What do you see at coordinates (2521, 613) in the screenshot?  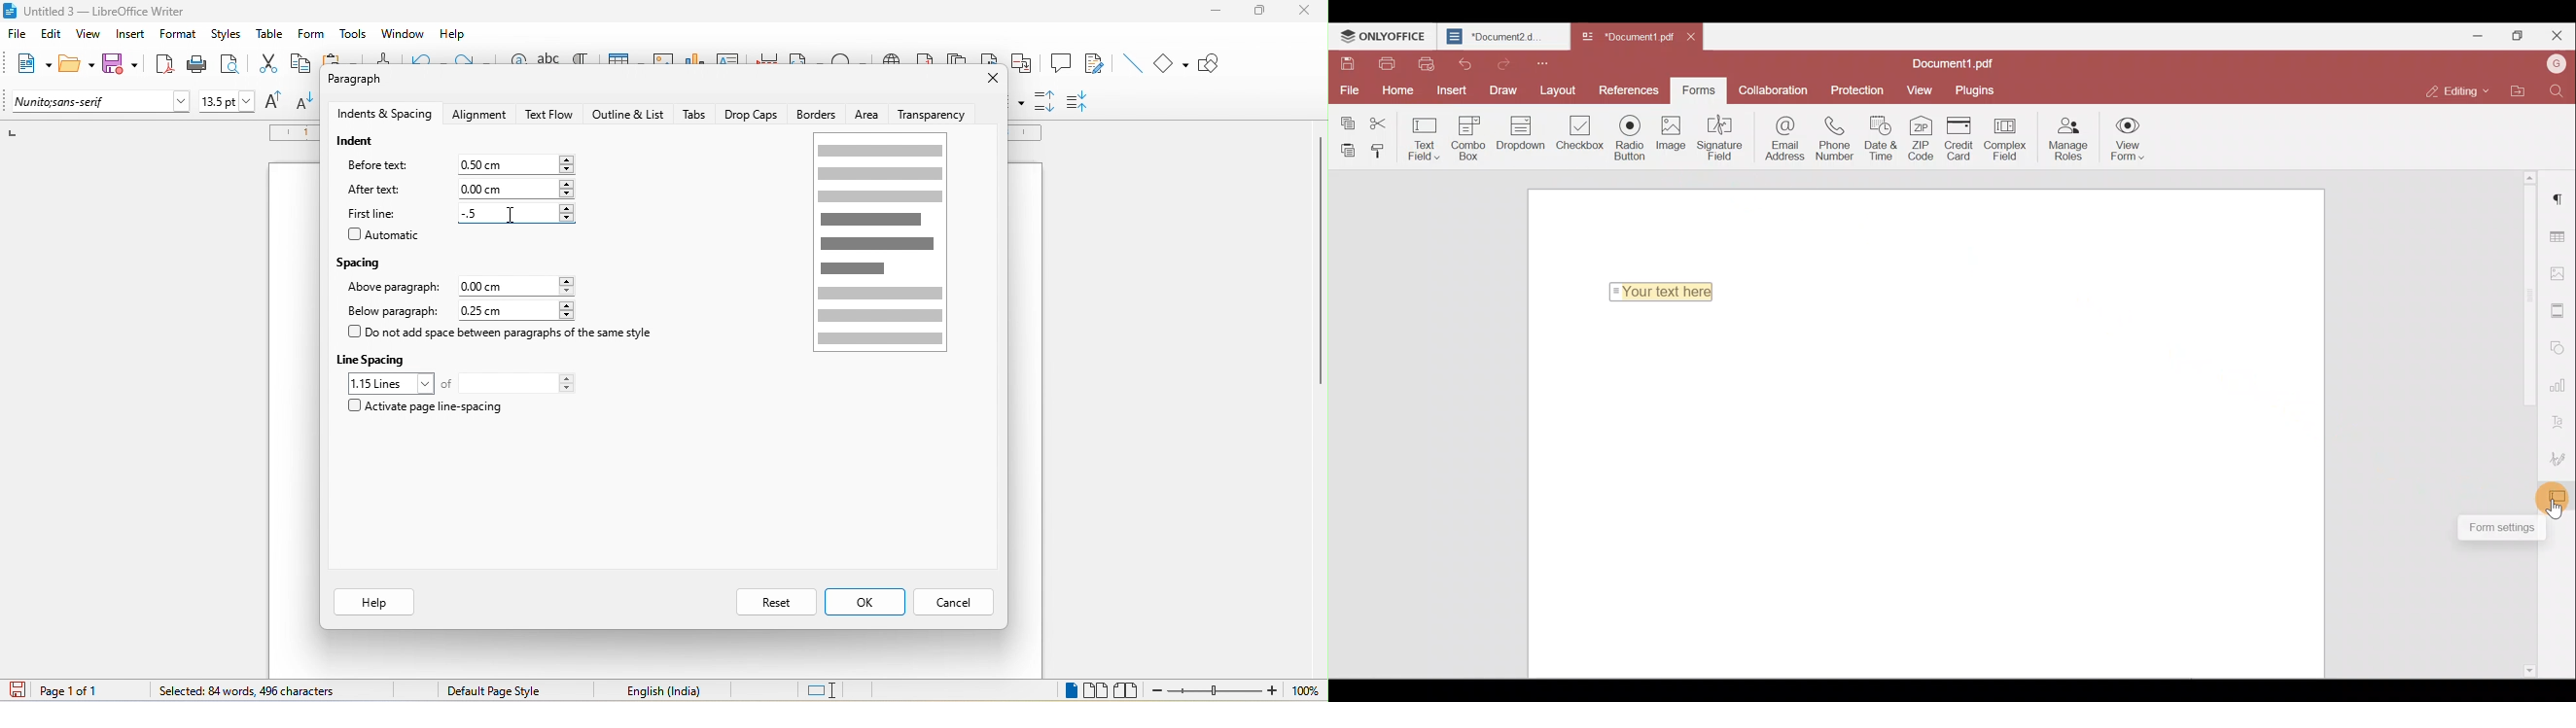 I see `Scroll bar` at bounding box center [2521, 613].